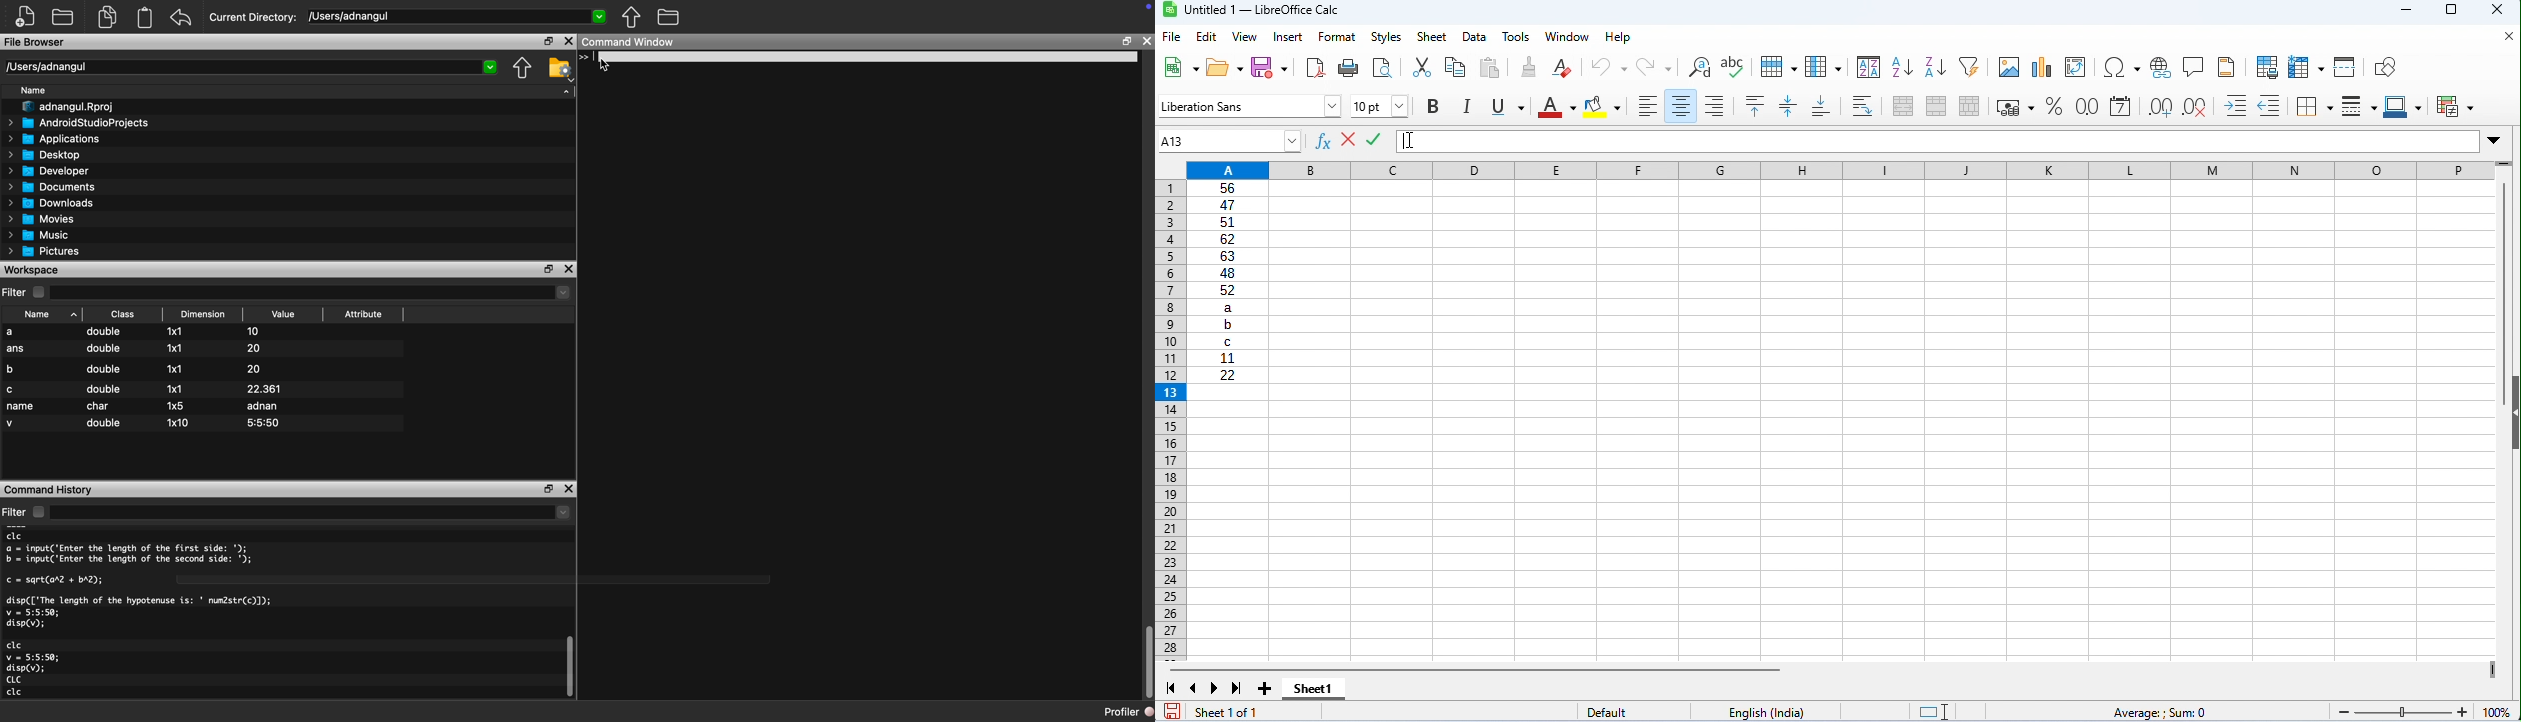 Image resolution: width=2548 pixels, height=728 pixels. I want to click on align right, so click(1715, 105).